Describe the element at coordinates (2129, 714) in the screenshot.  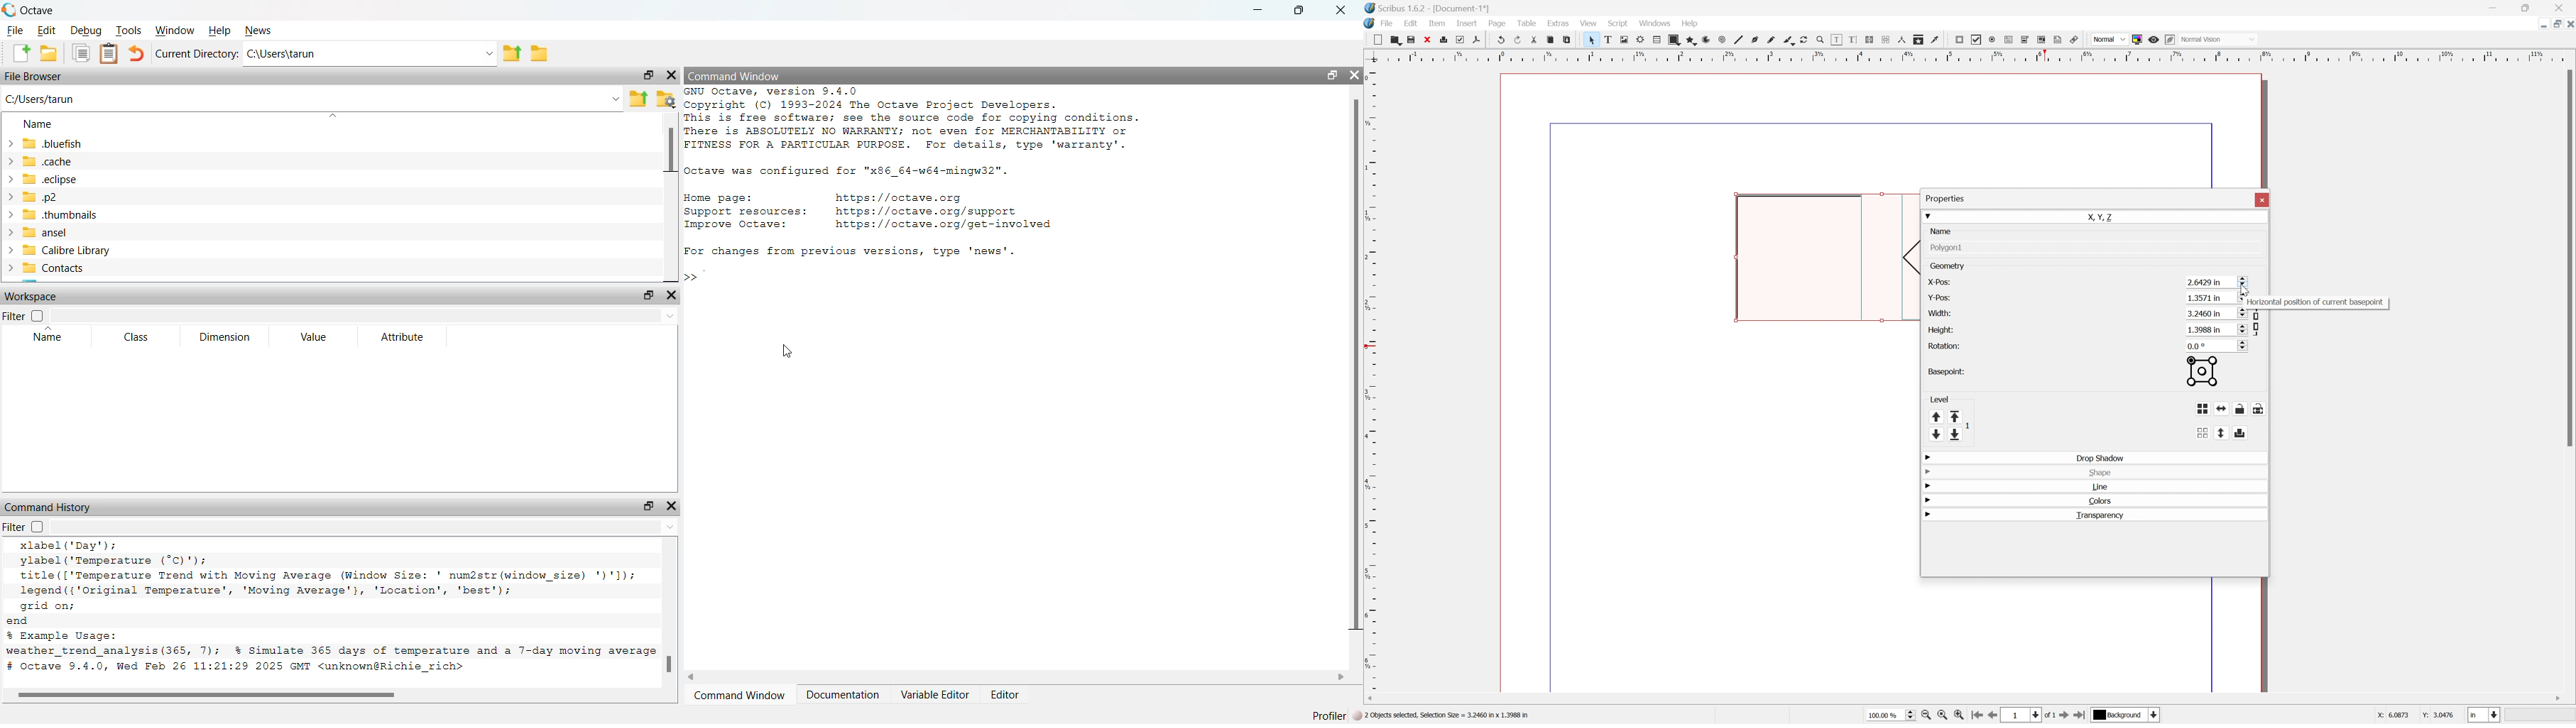
I see `Select current layer` at that location.